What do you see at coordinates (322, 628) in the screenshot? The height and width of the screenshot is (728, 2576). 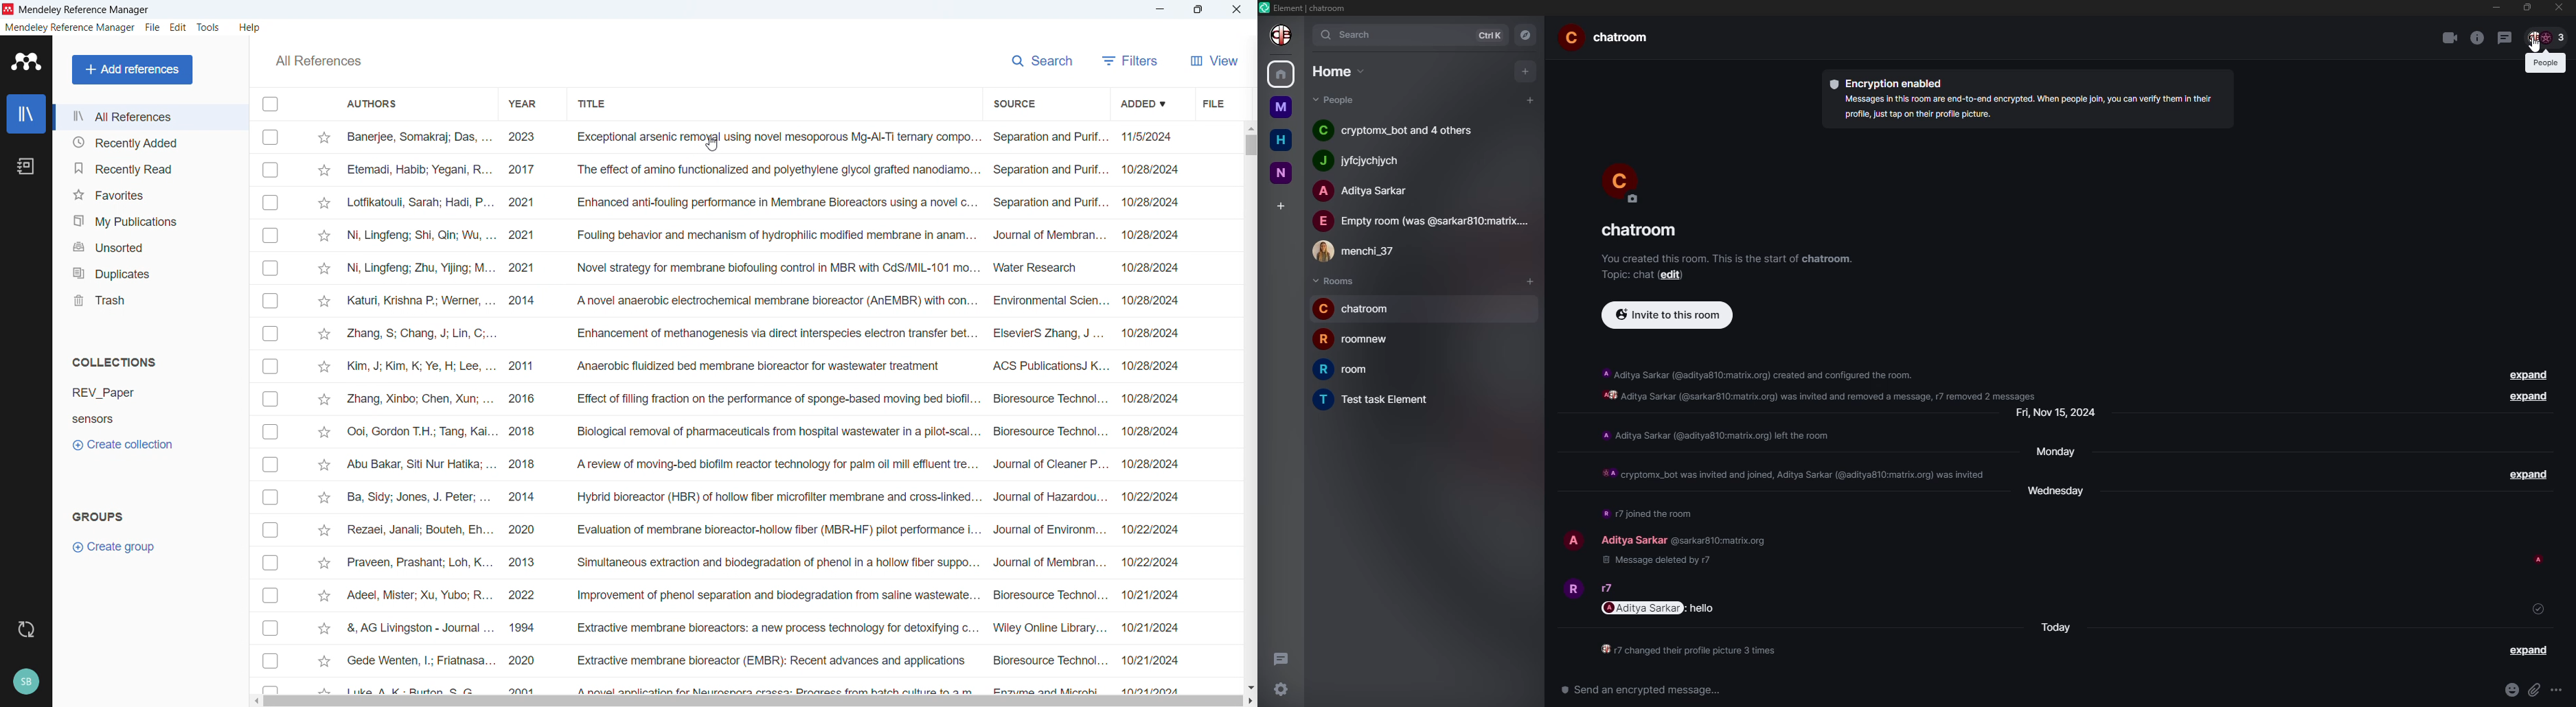 I see `click to starmark individual entries` at bounding box center [322, 628].